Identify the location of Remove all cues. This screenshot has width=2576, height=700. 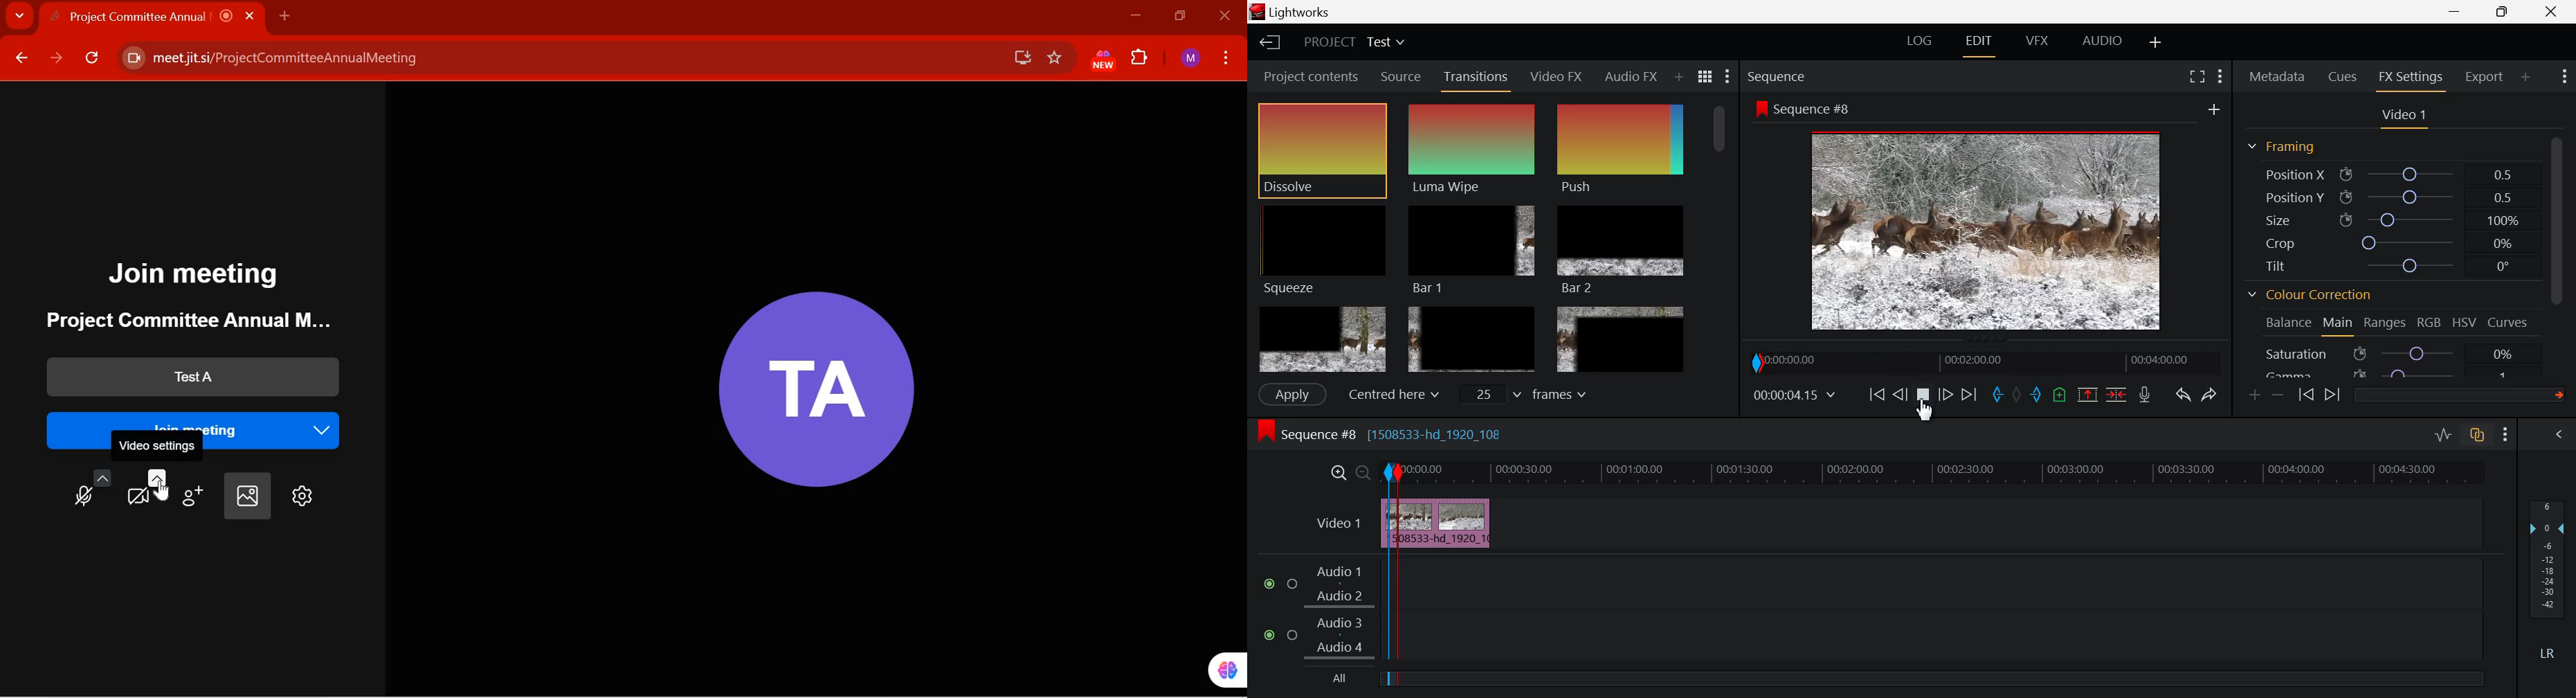
(2058, 394).